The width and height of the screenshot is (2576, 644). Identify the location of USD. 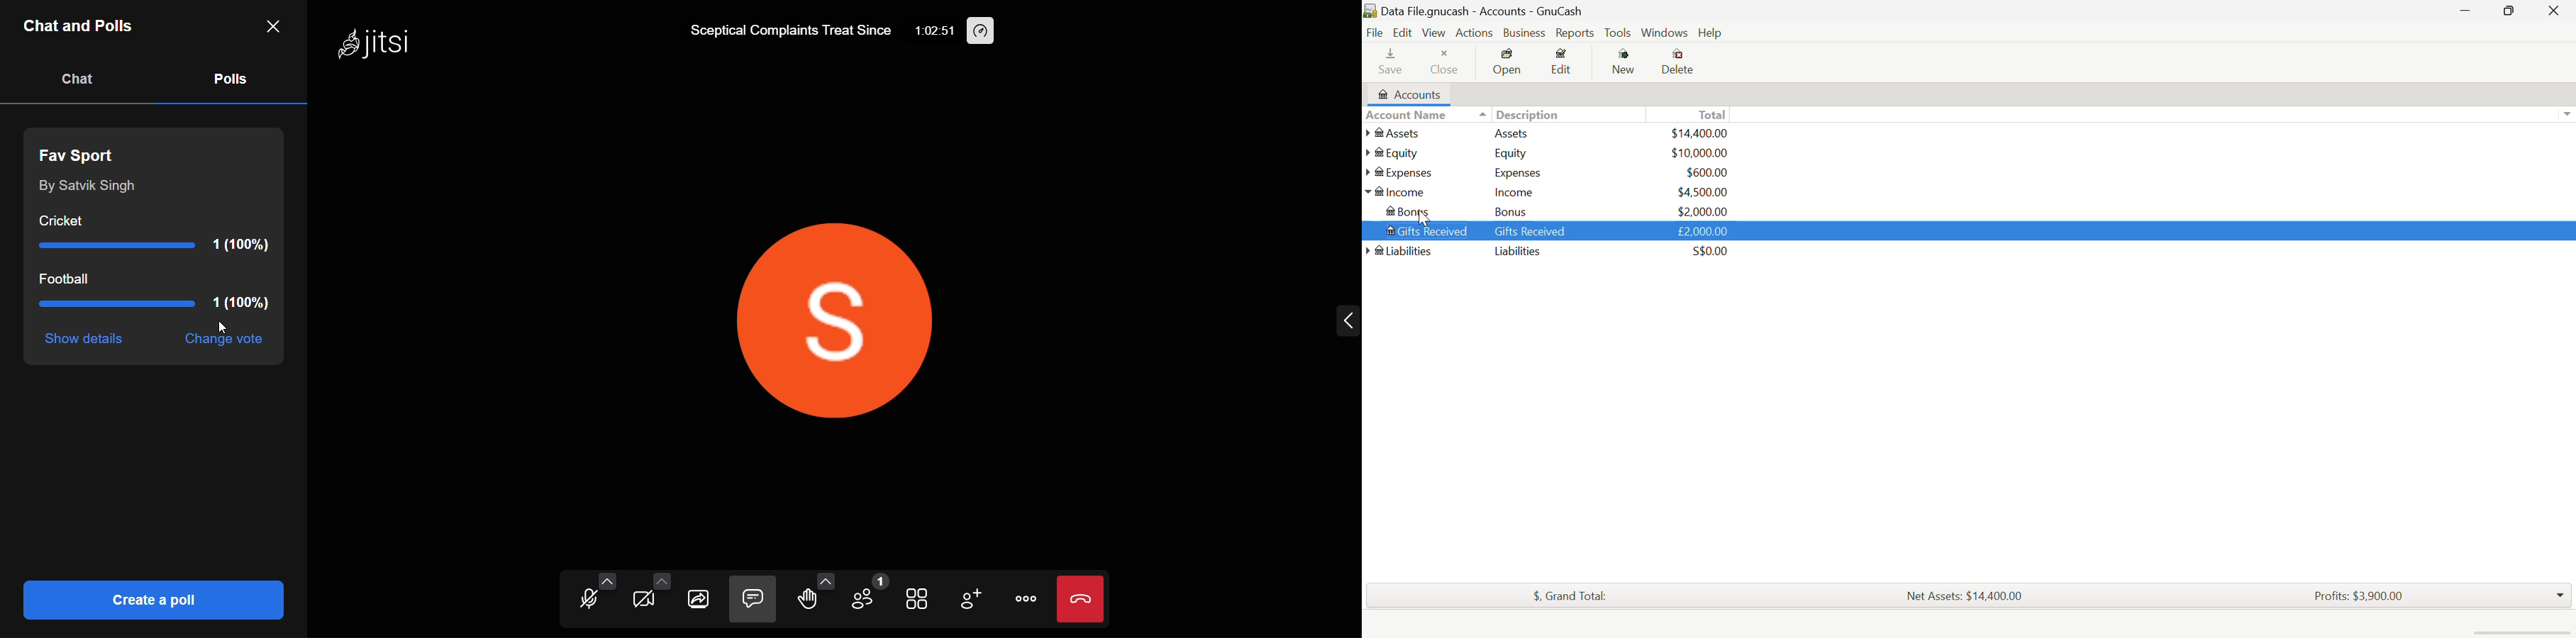
(1701, 134).